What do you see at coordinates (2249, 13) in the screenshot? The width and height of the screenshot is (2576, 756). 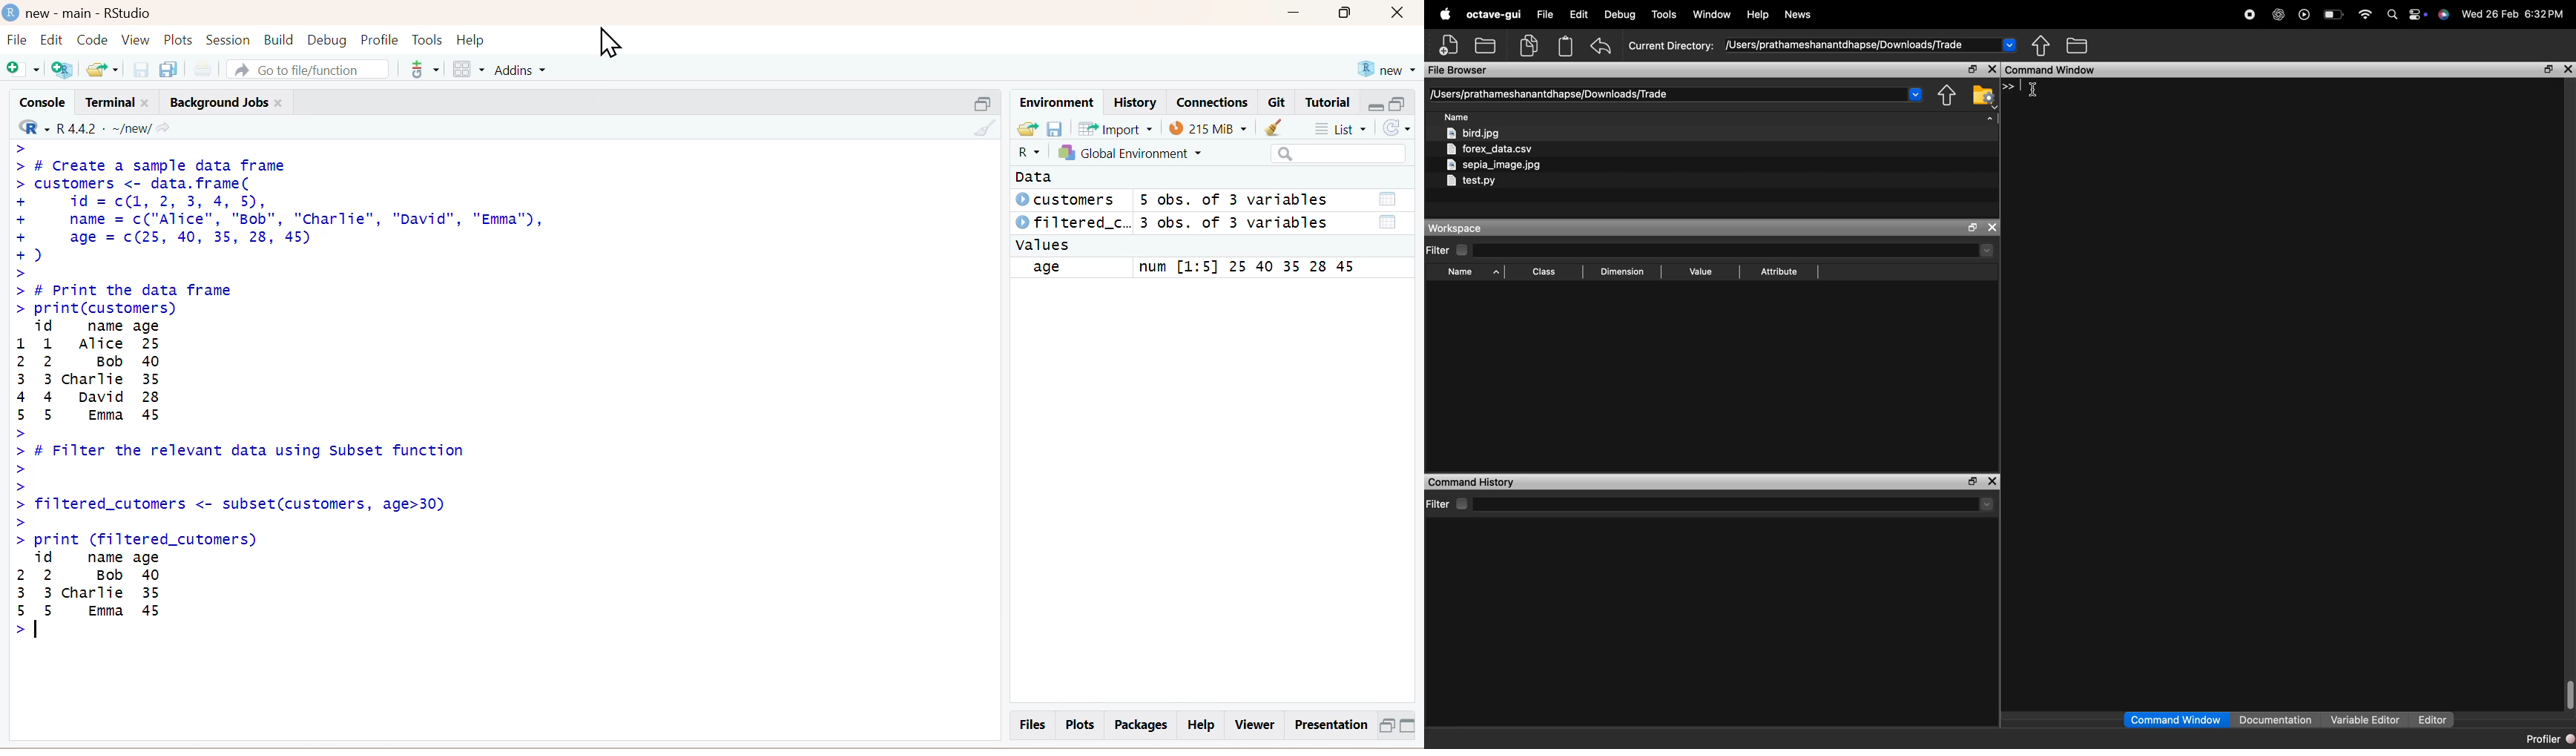 I see `record` at bounding box center [2249, 13].